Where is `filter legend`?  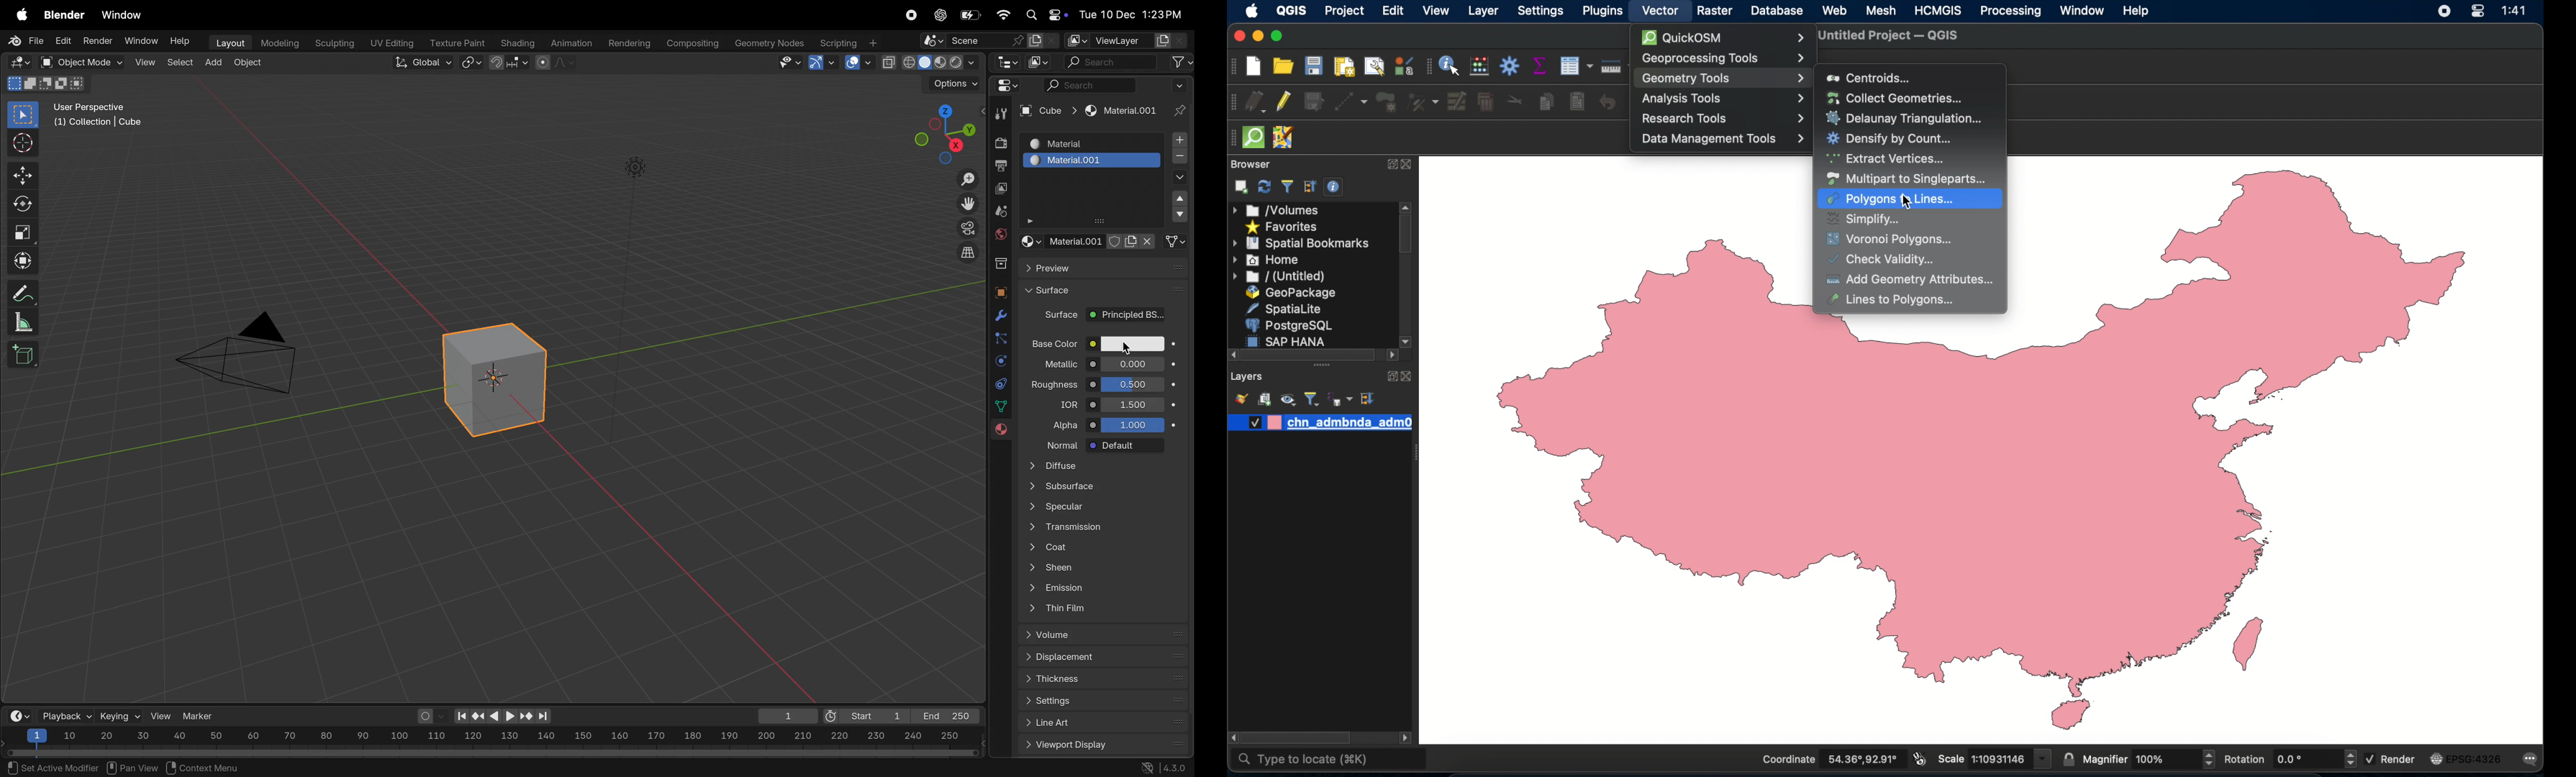
filter legend is located at coordinates (1312, 399).